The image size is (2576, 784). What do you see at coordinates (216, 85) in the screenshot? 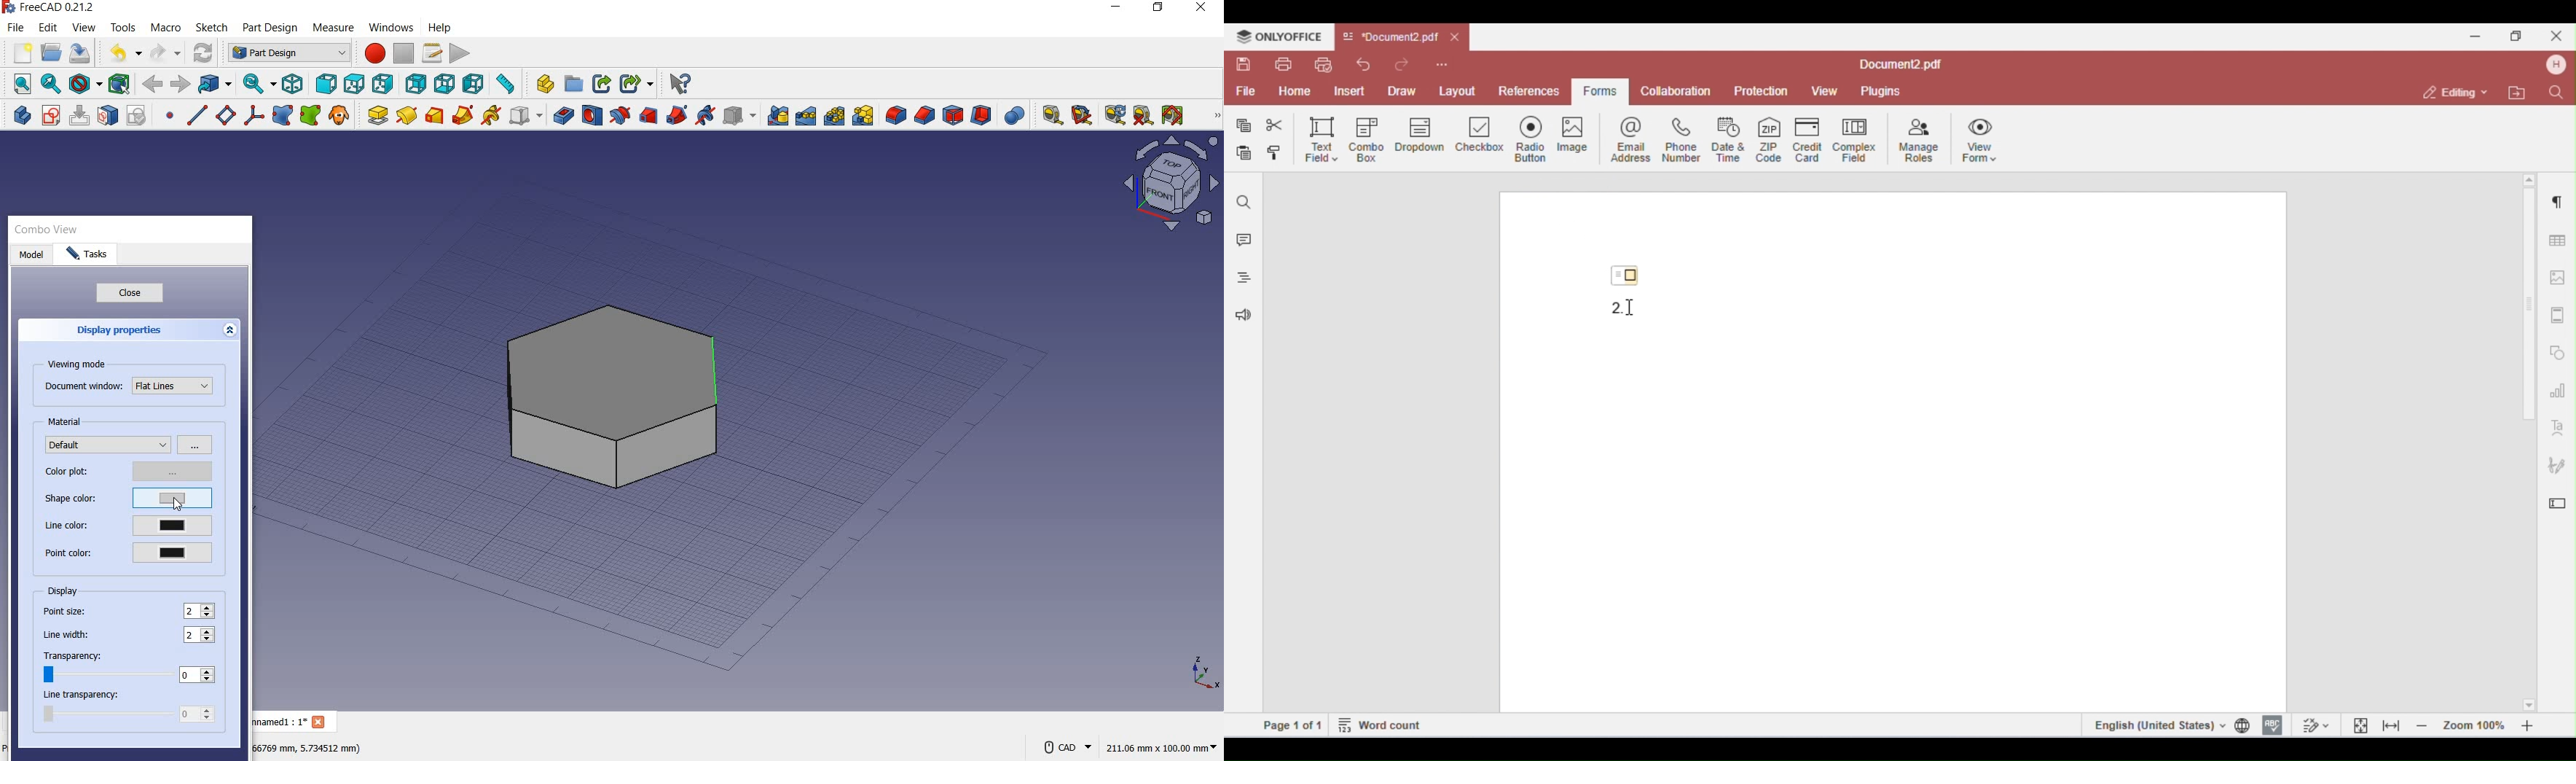
I see `go to linked object` at bounding box center [216, 85].